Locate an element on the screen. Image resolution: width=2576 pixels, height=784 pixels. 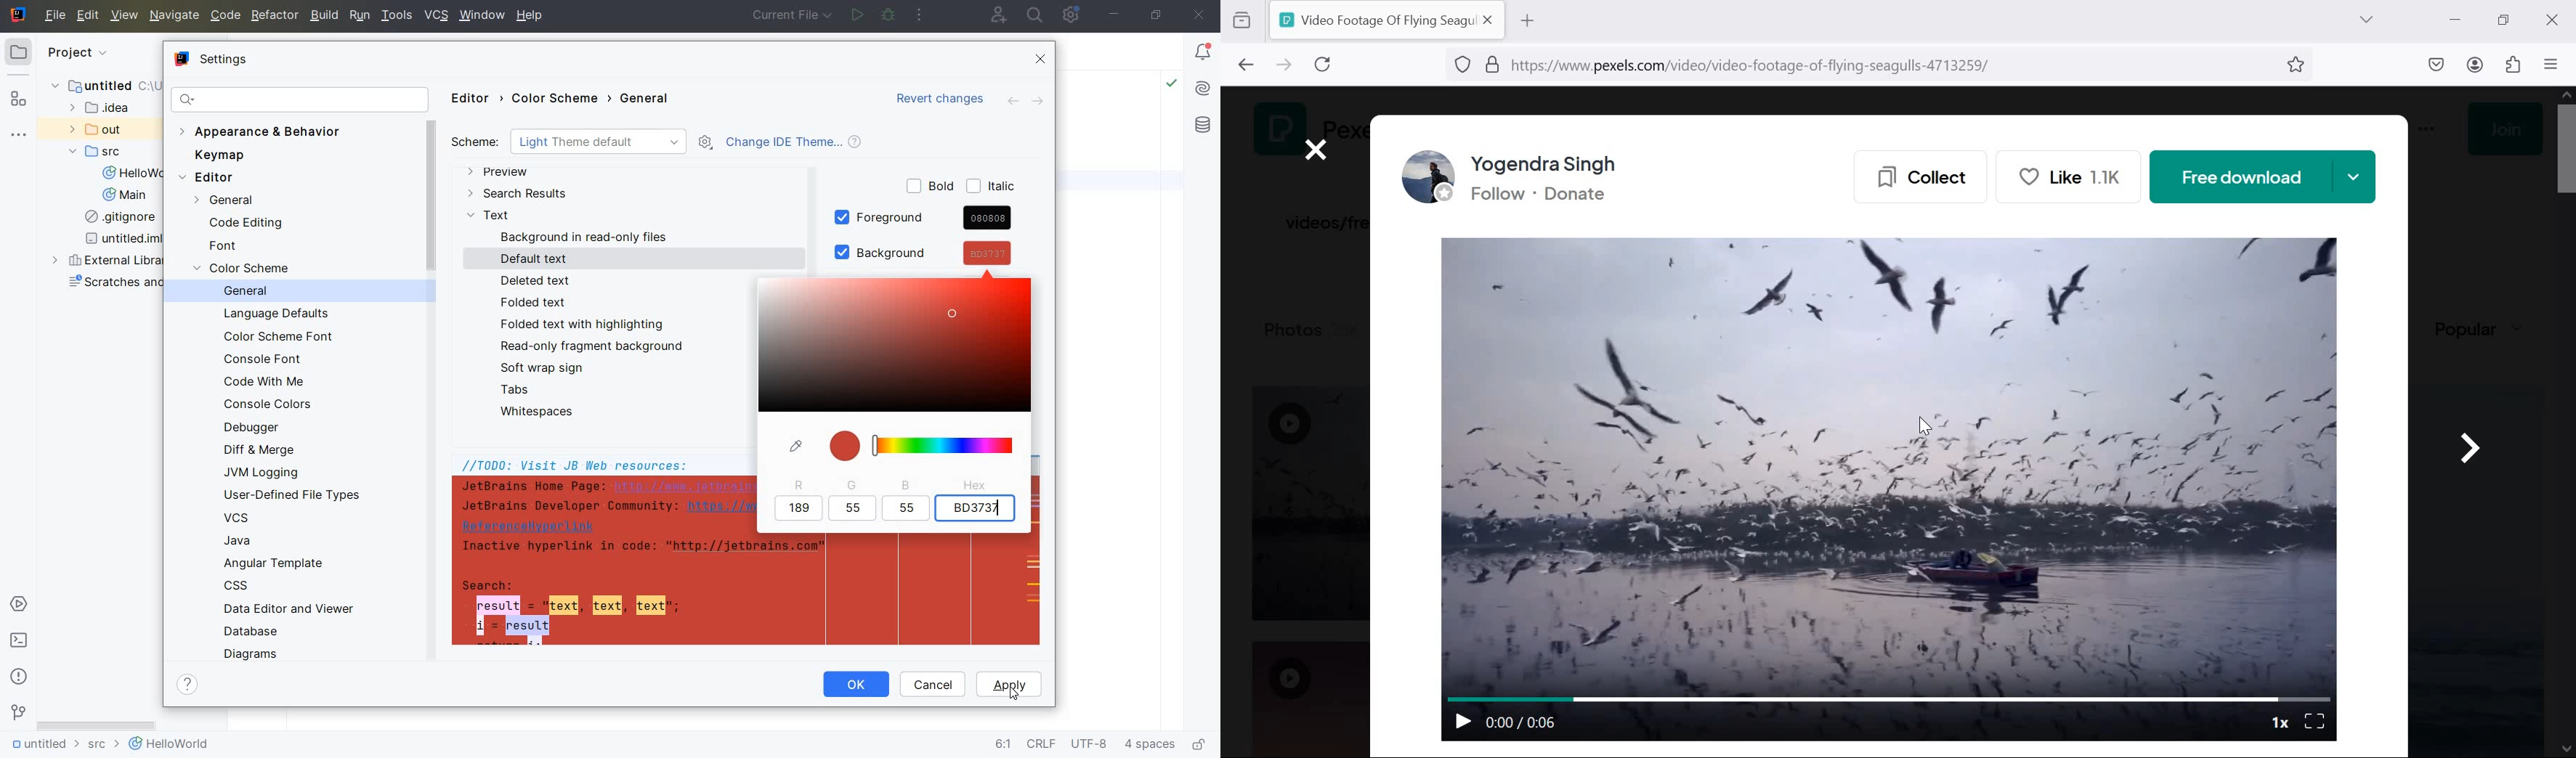
CLOSE is located at coordinates (1042, 60).